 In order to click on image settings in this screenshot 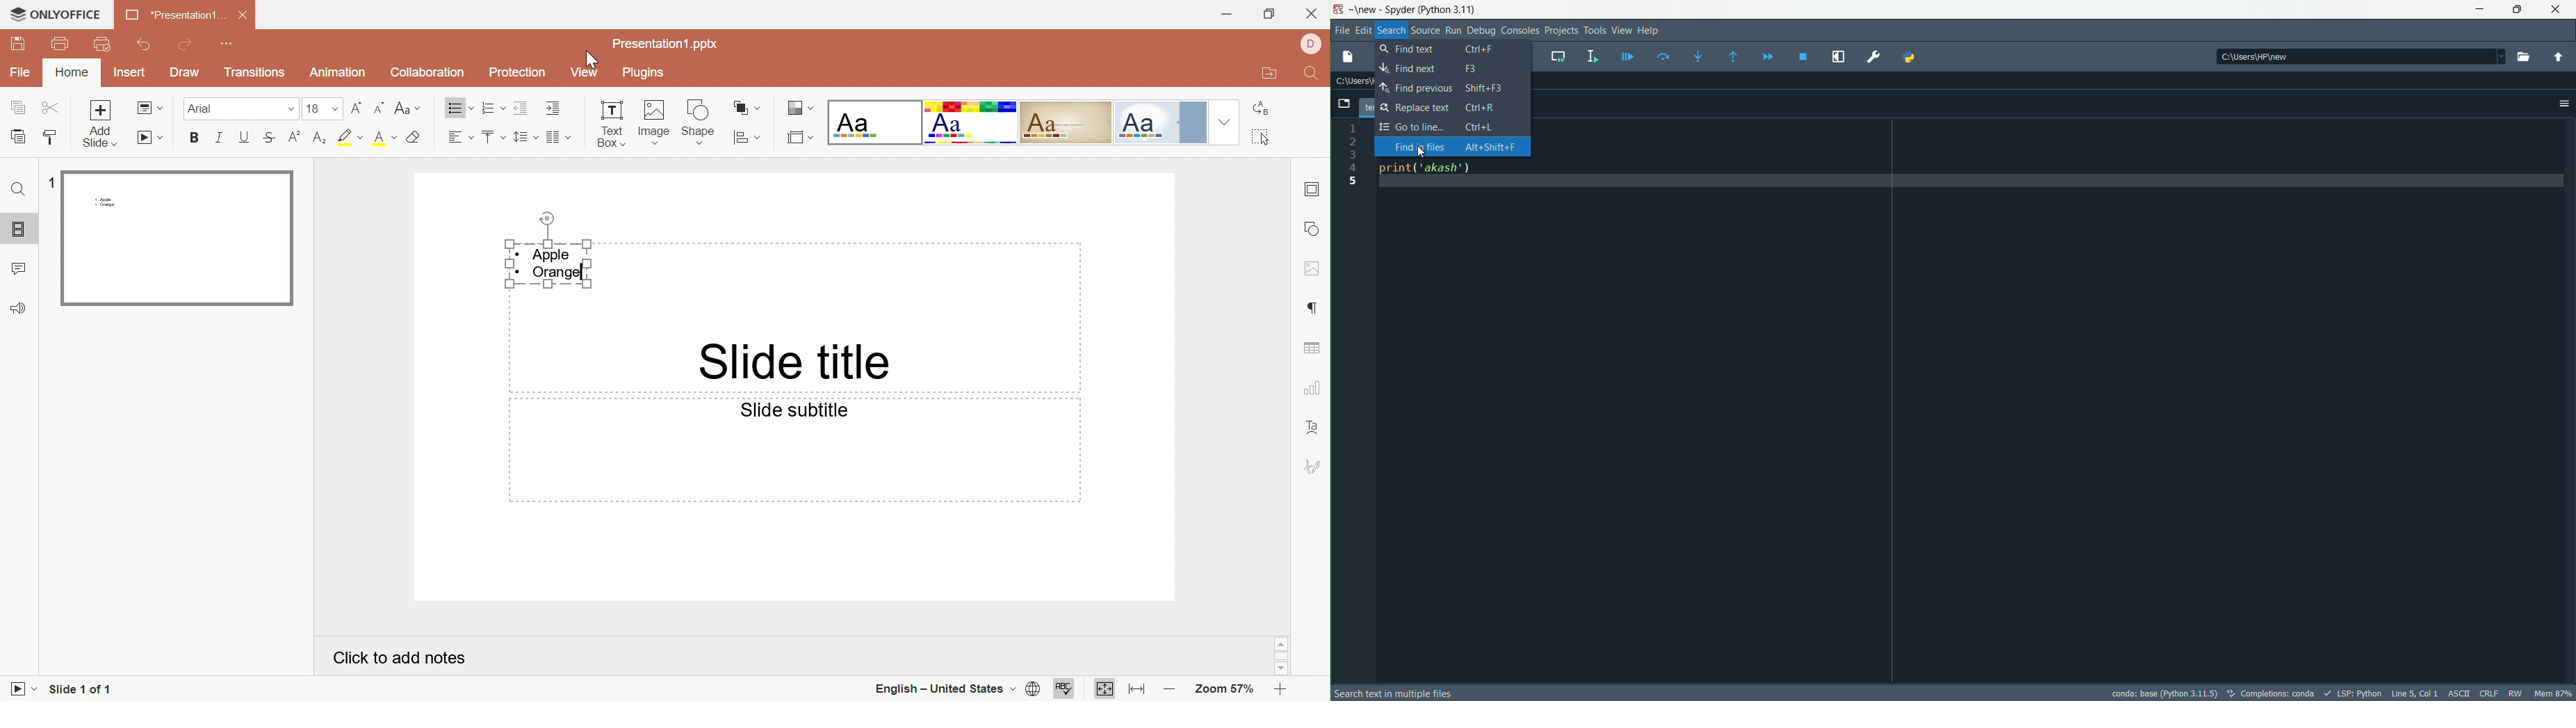, I will do `click(1314, 266)`.